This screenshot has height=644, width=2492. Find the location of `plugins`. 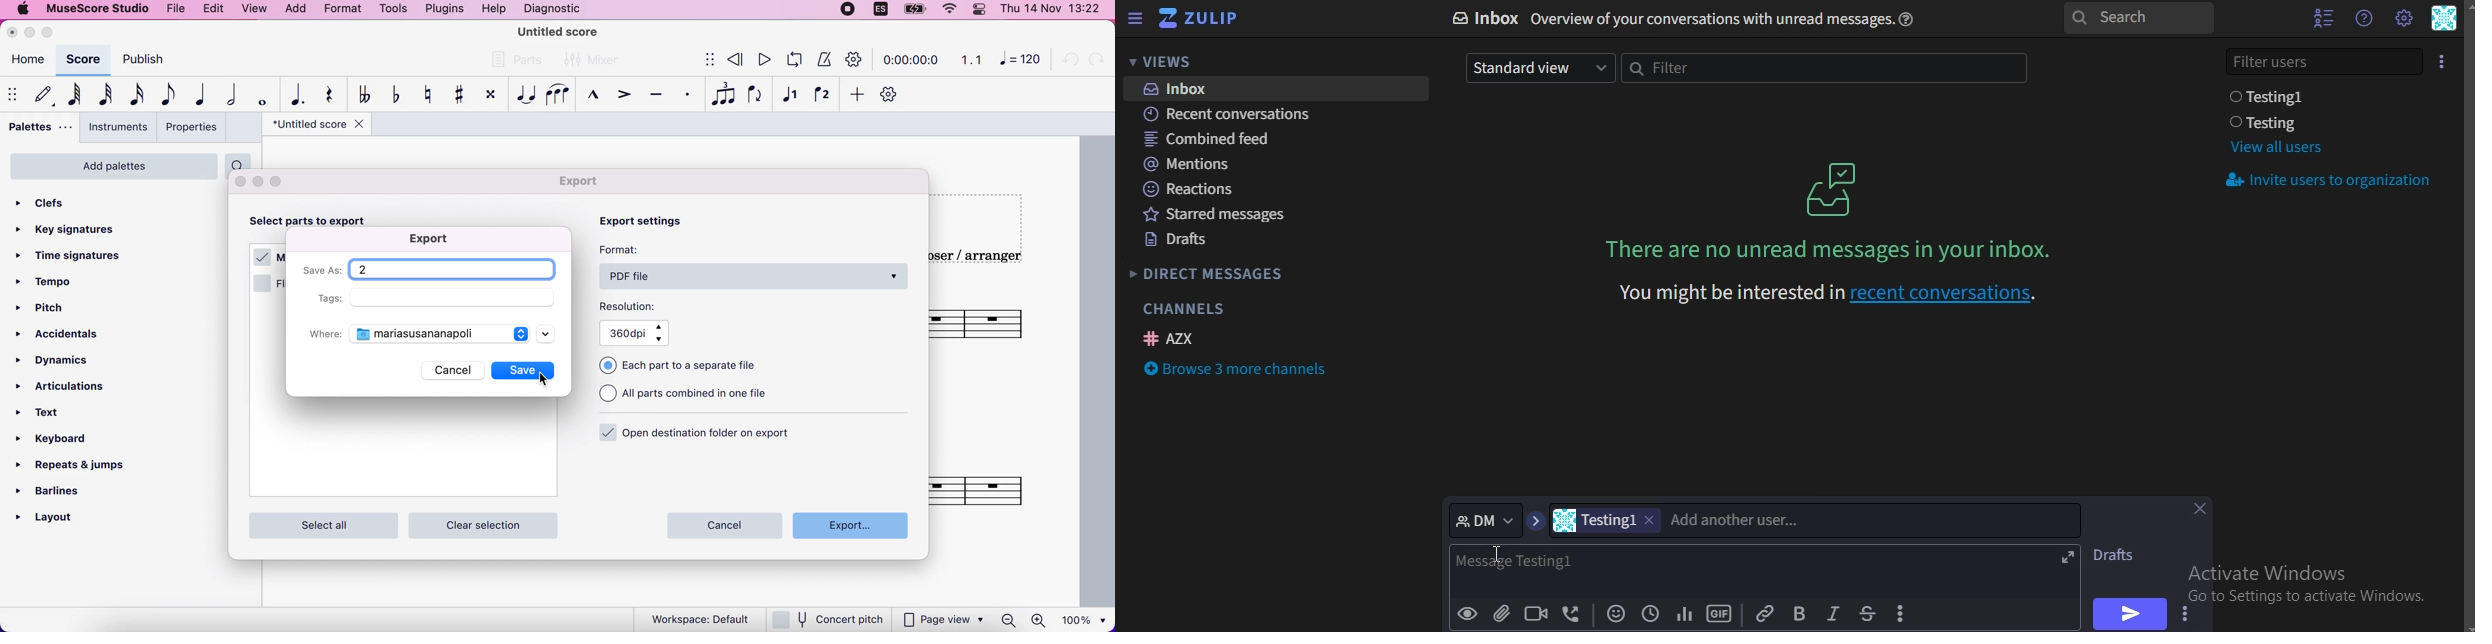

plugins is located at coordinates (441, 10).